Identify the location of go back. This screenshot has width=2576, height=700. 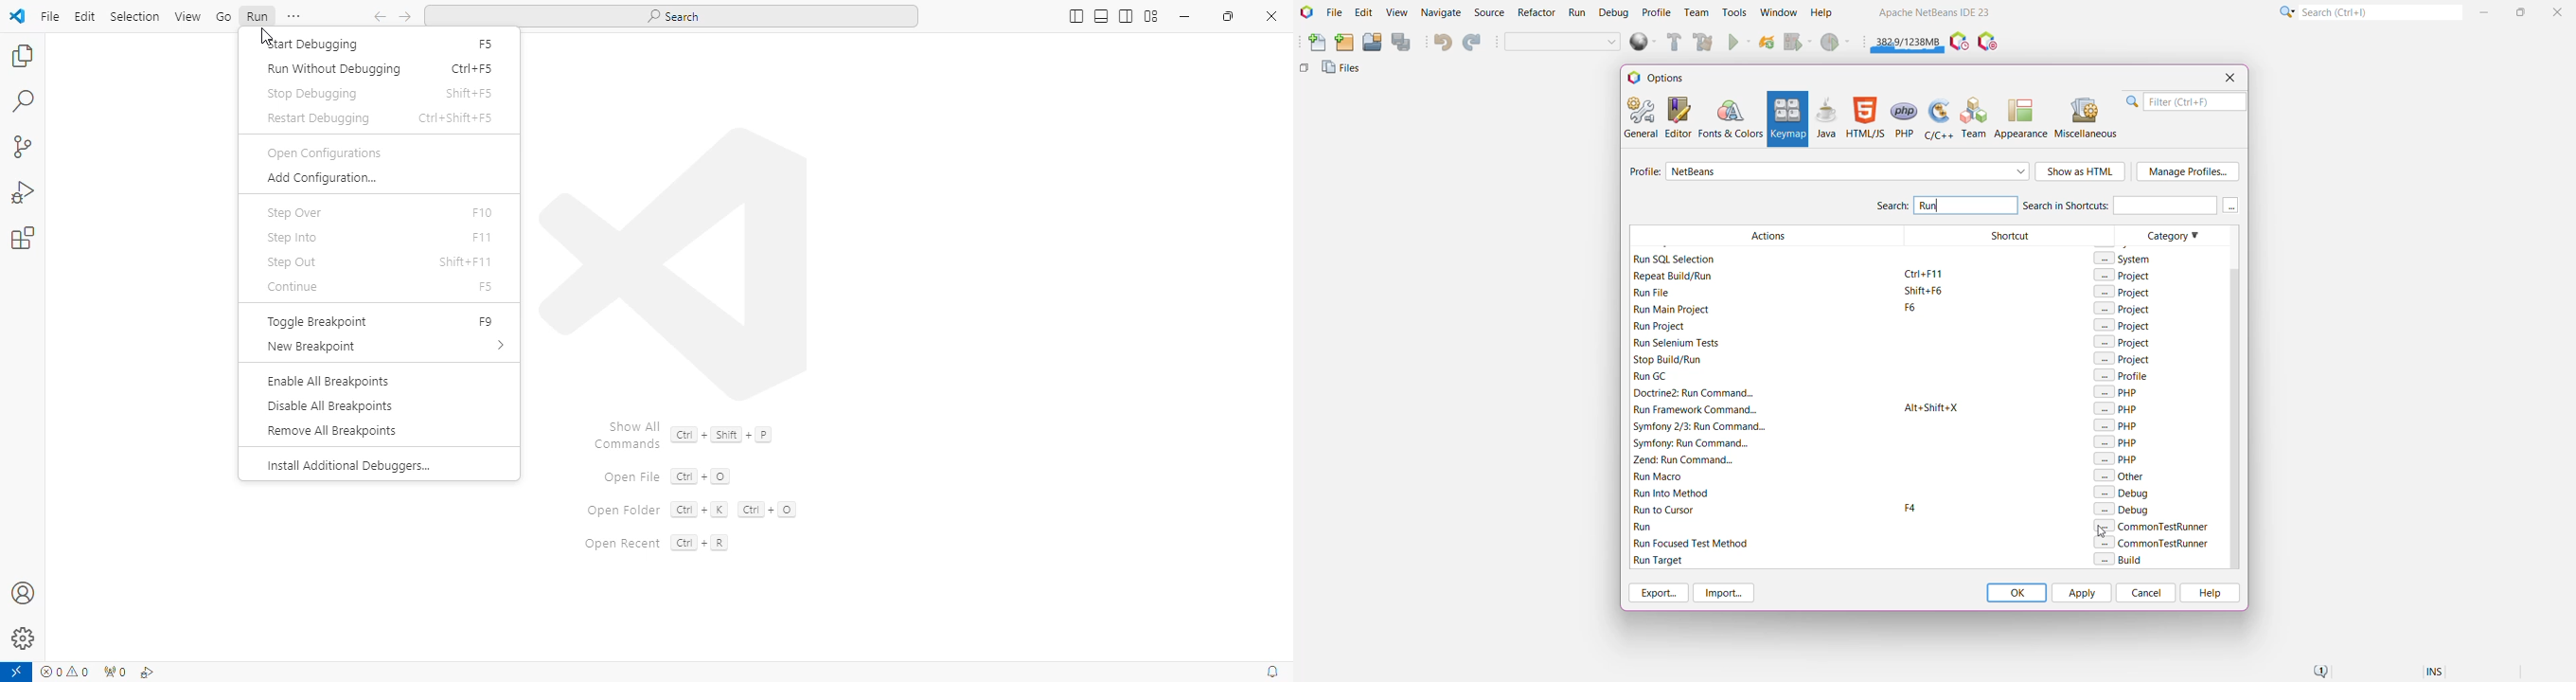
(381, 17).